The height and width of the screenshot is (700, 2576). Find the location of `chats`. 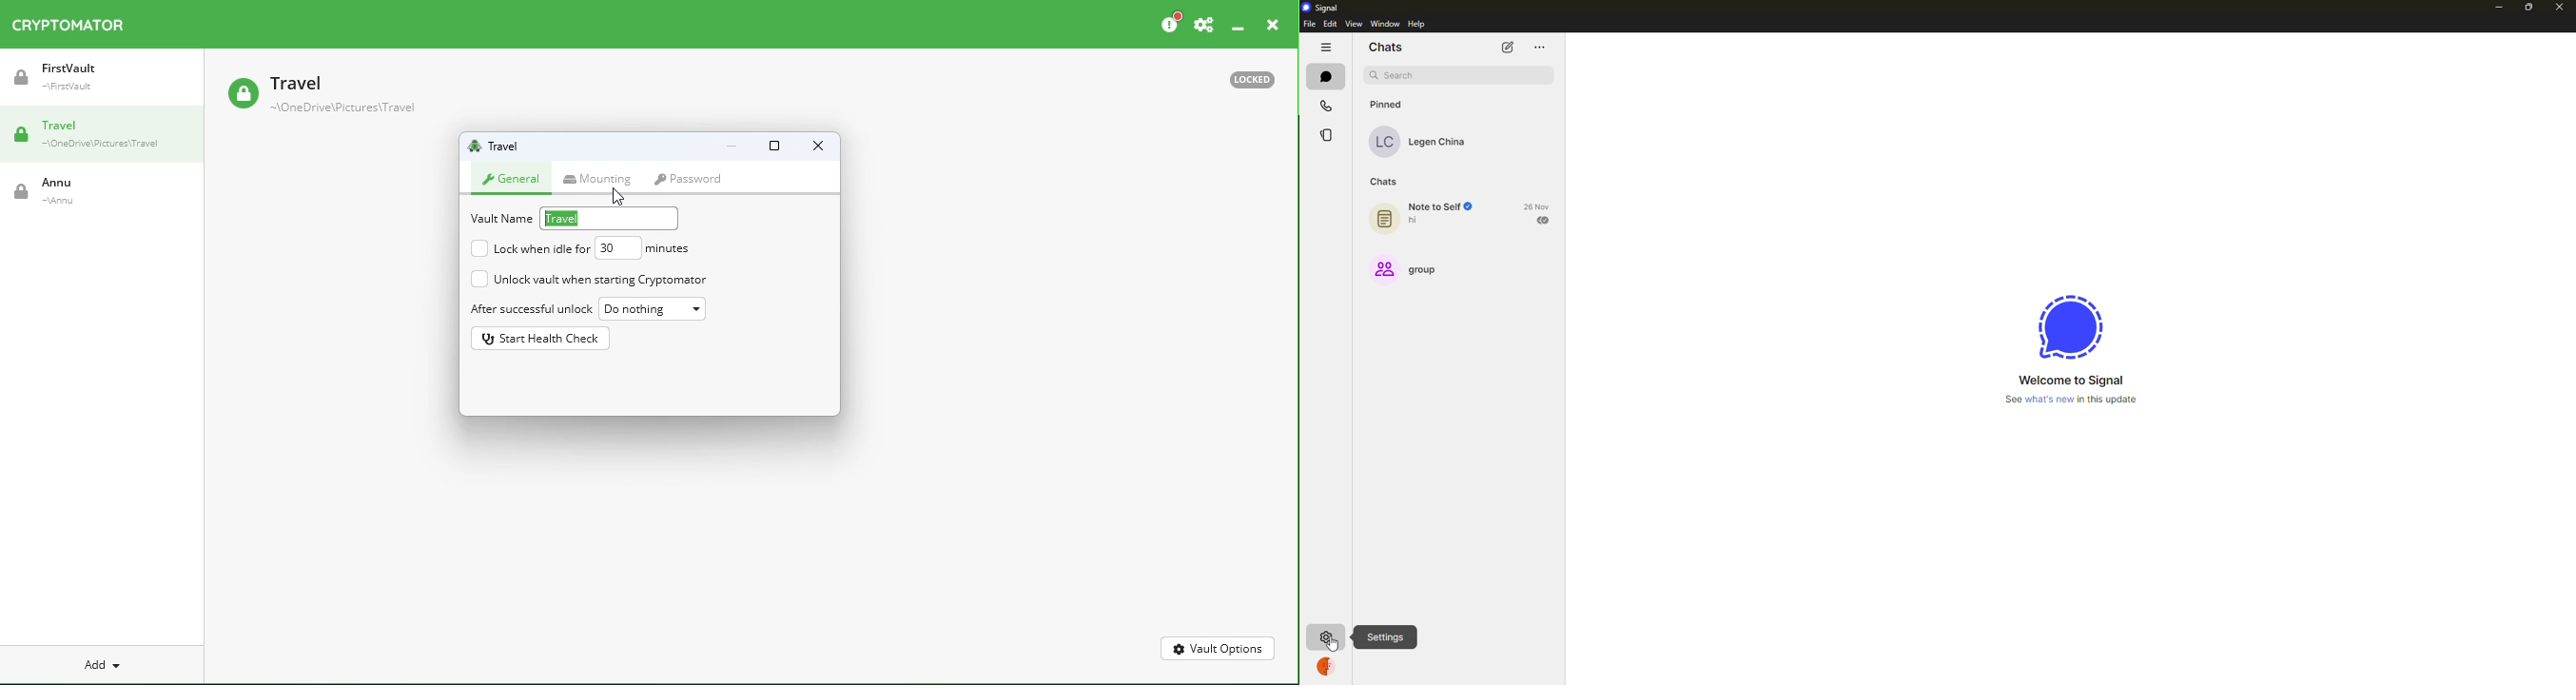

chats is located at coordinates (1326, 78).